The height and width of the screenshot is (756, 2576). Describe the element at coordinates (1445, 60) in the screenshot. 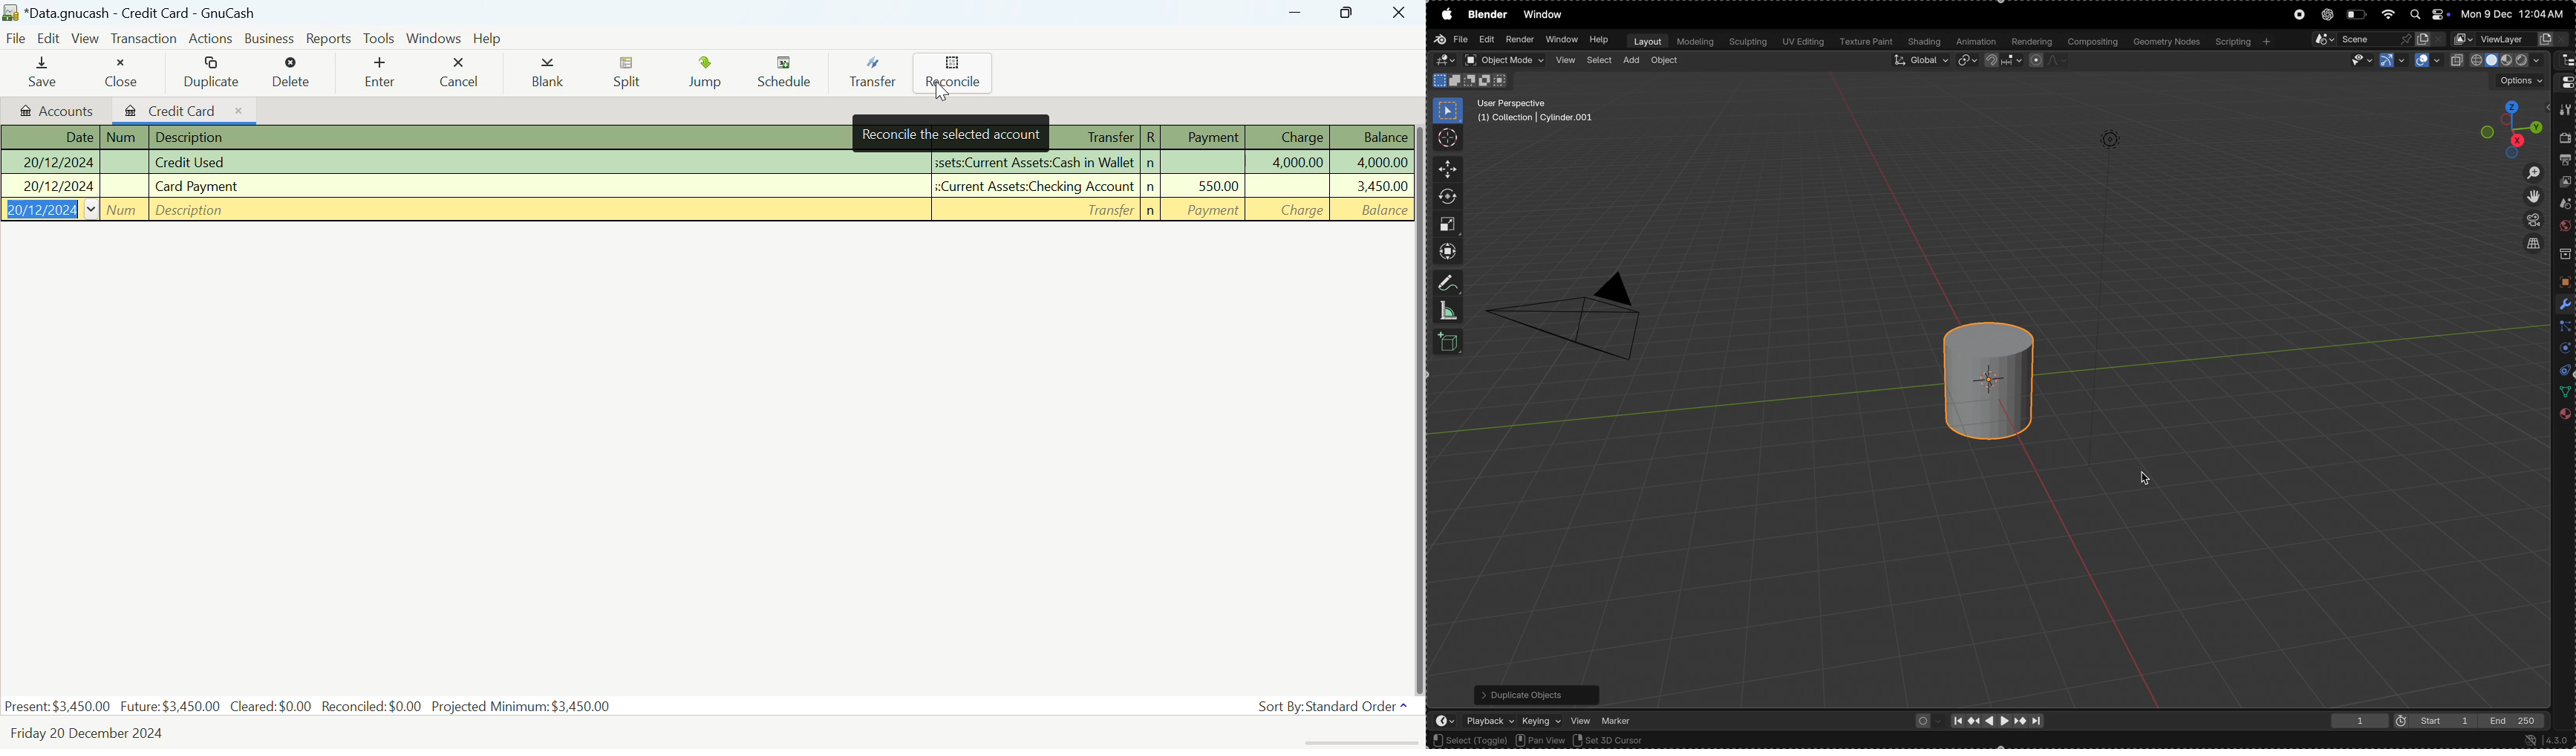

I see `editor type` at that location.